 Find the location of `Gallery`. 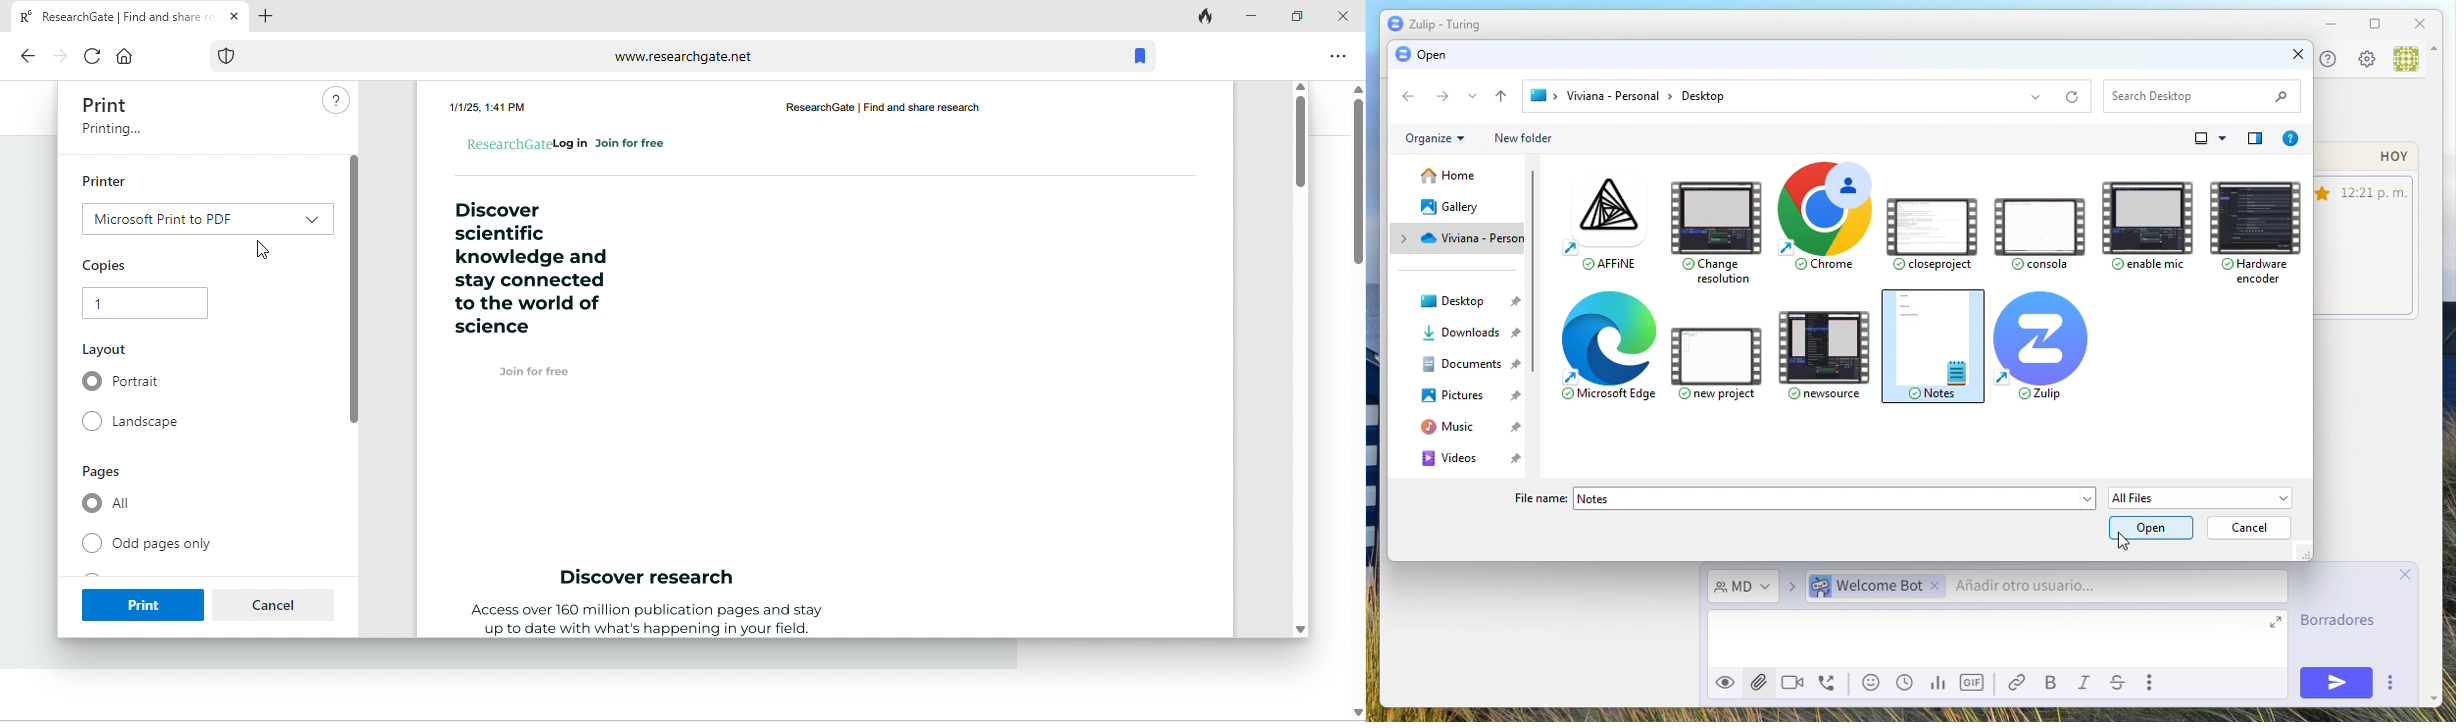

Gallery is located at coordinates (1453, 206).